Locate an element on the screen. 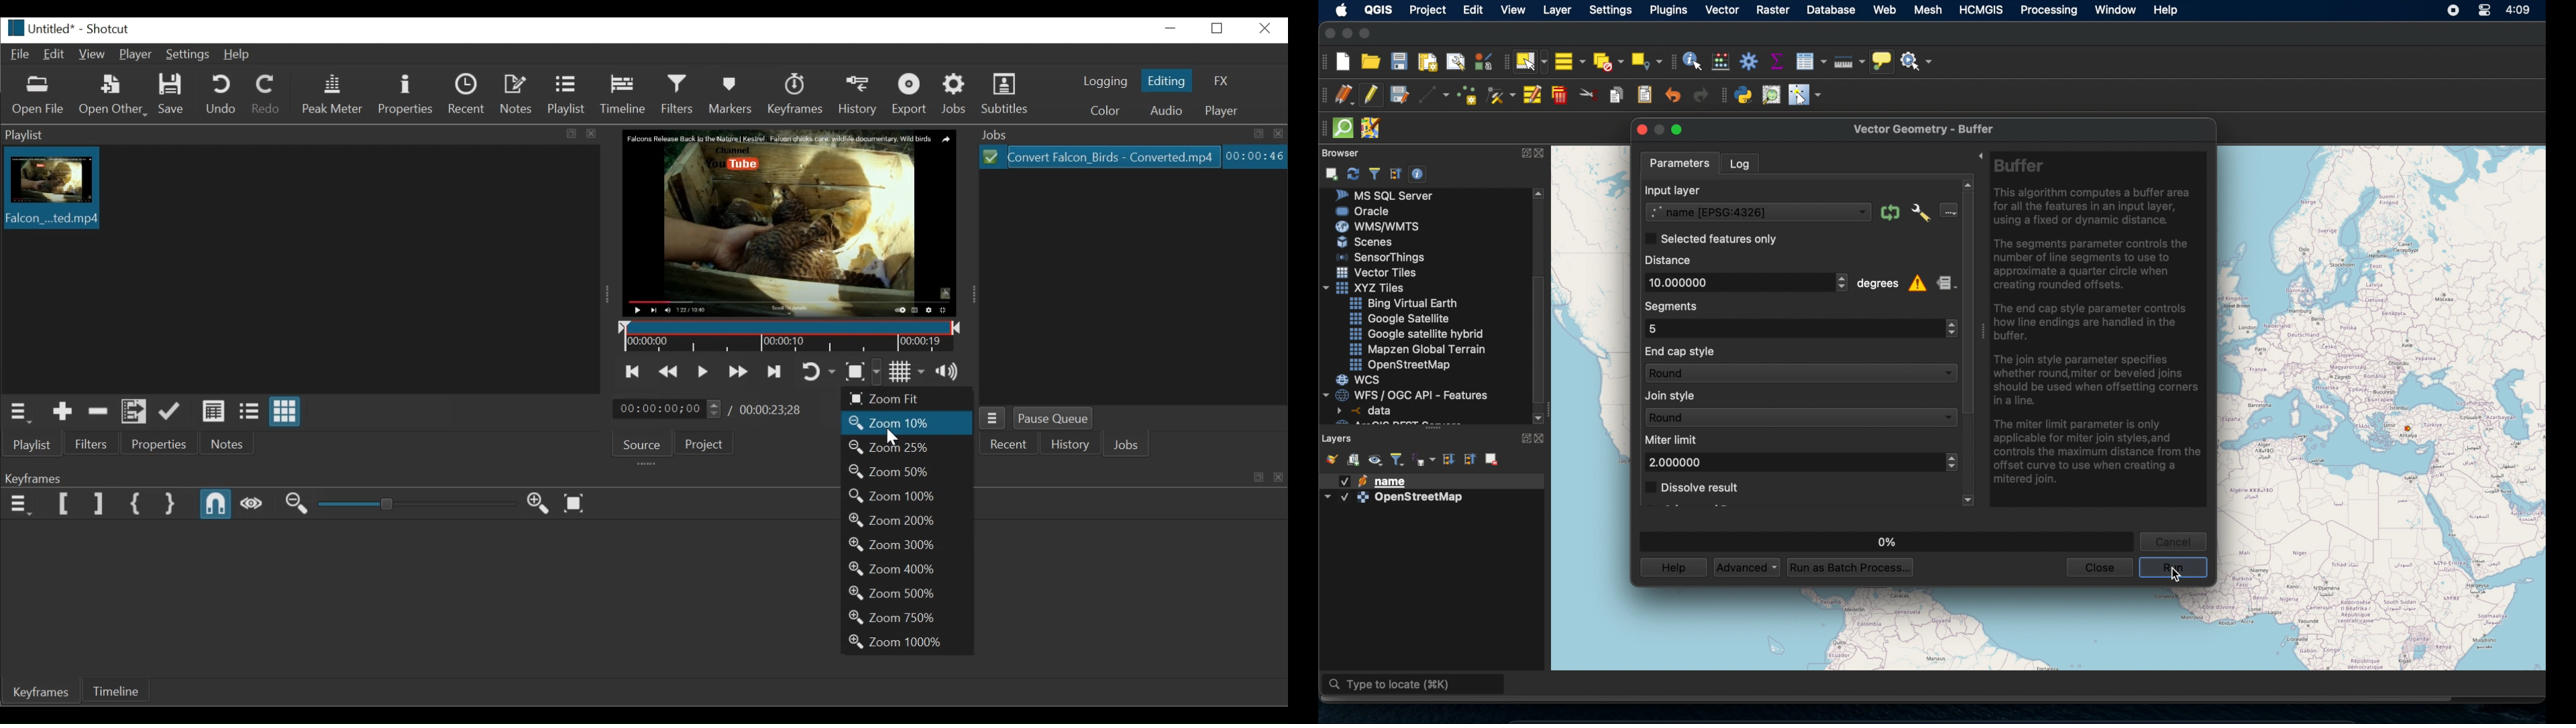  Source is located at coordinates (641, 444).